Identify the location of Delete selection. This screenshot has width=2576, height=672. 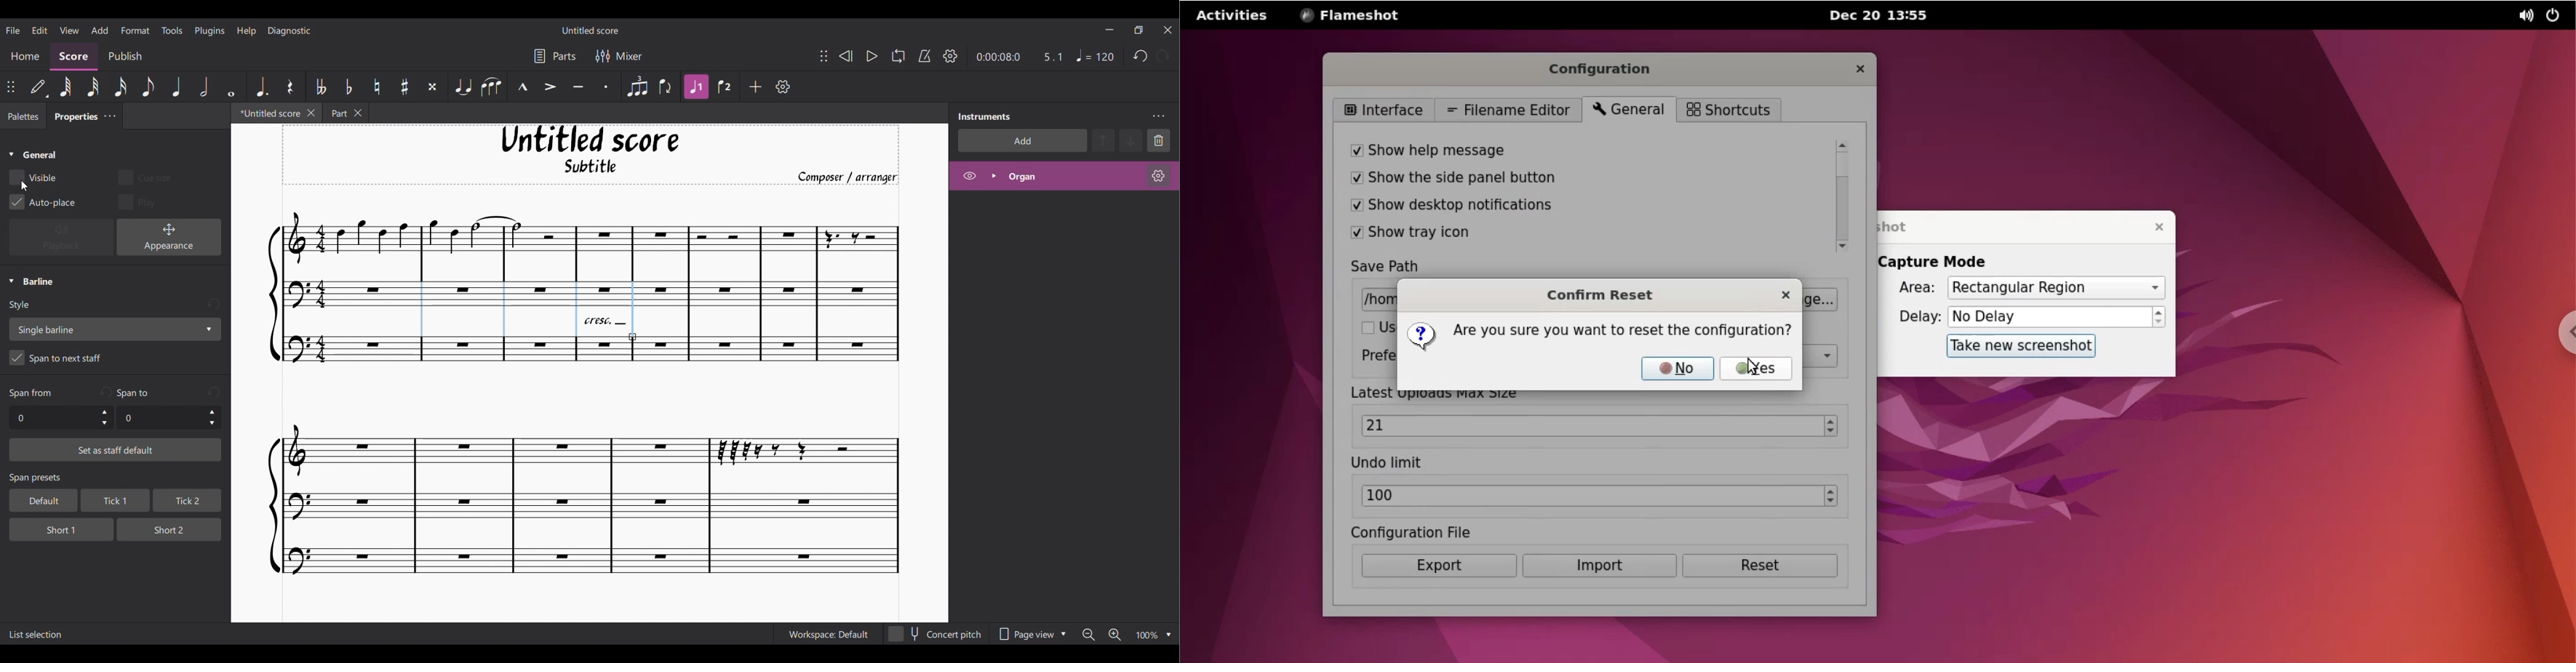
(1159, 140).